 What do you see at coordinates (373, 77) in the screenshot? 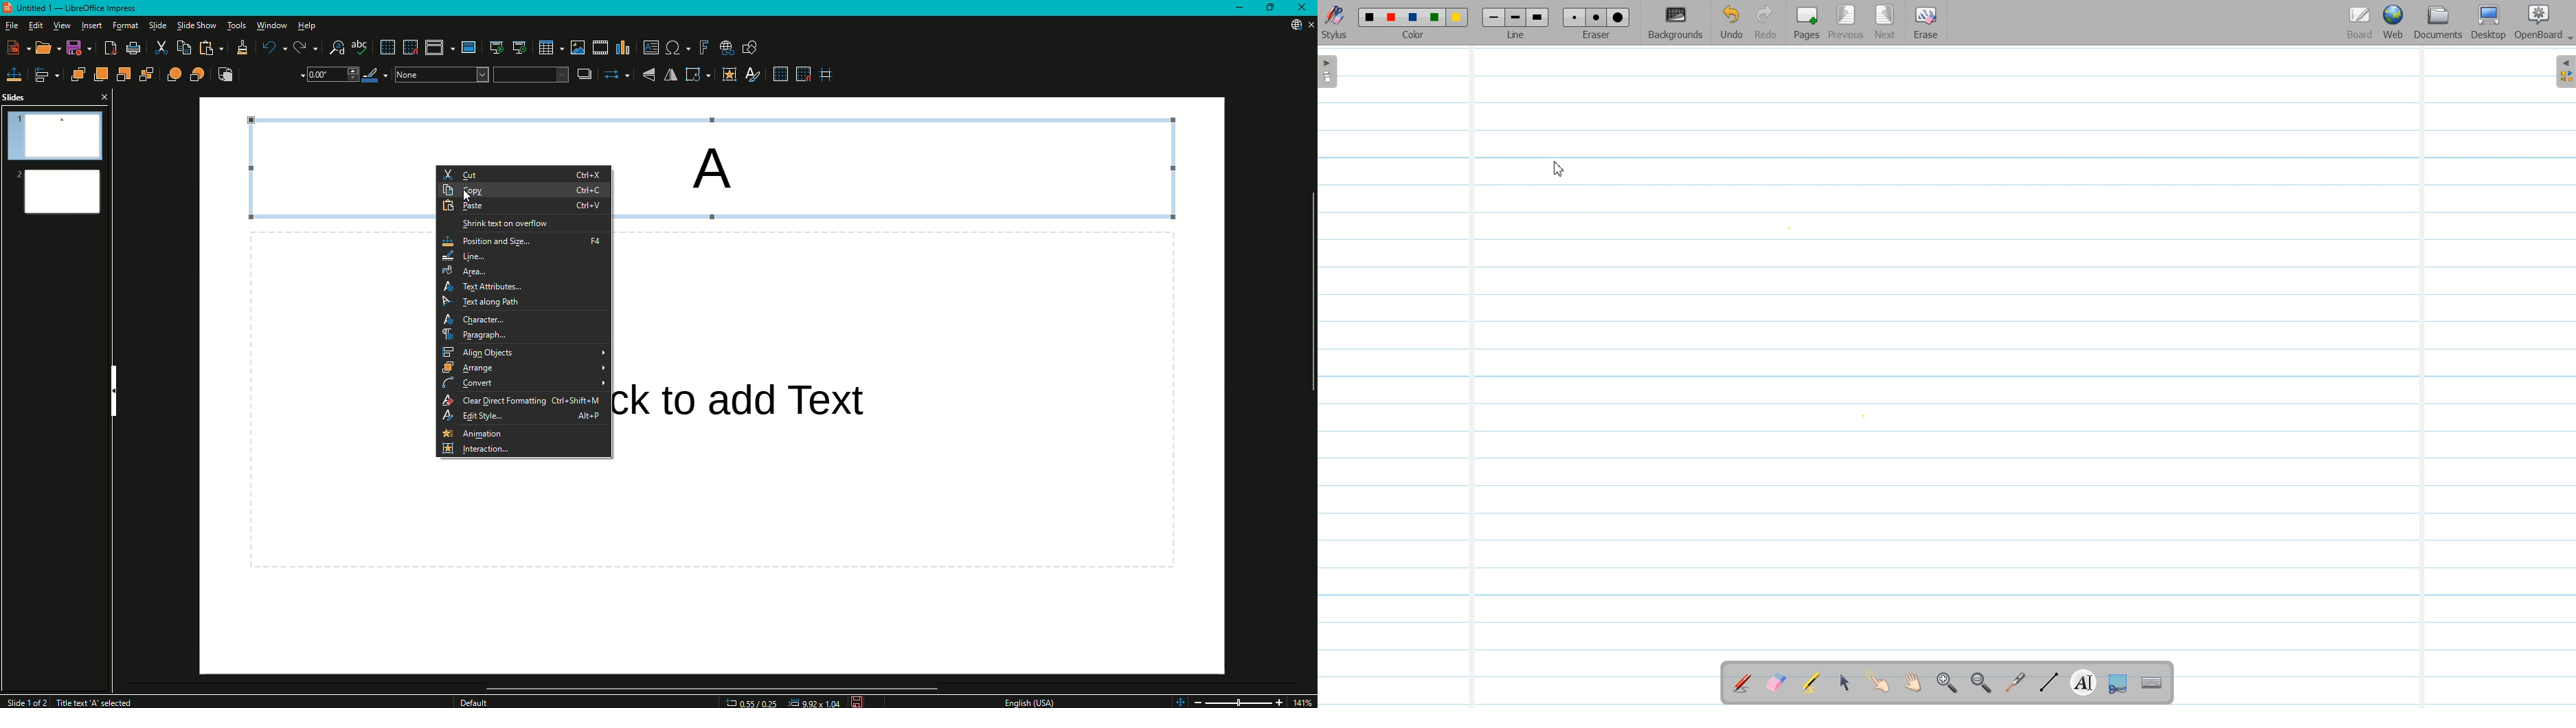
I see `Line Color` at bounding box center [373, 77].